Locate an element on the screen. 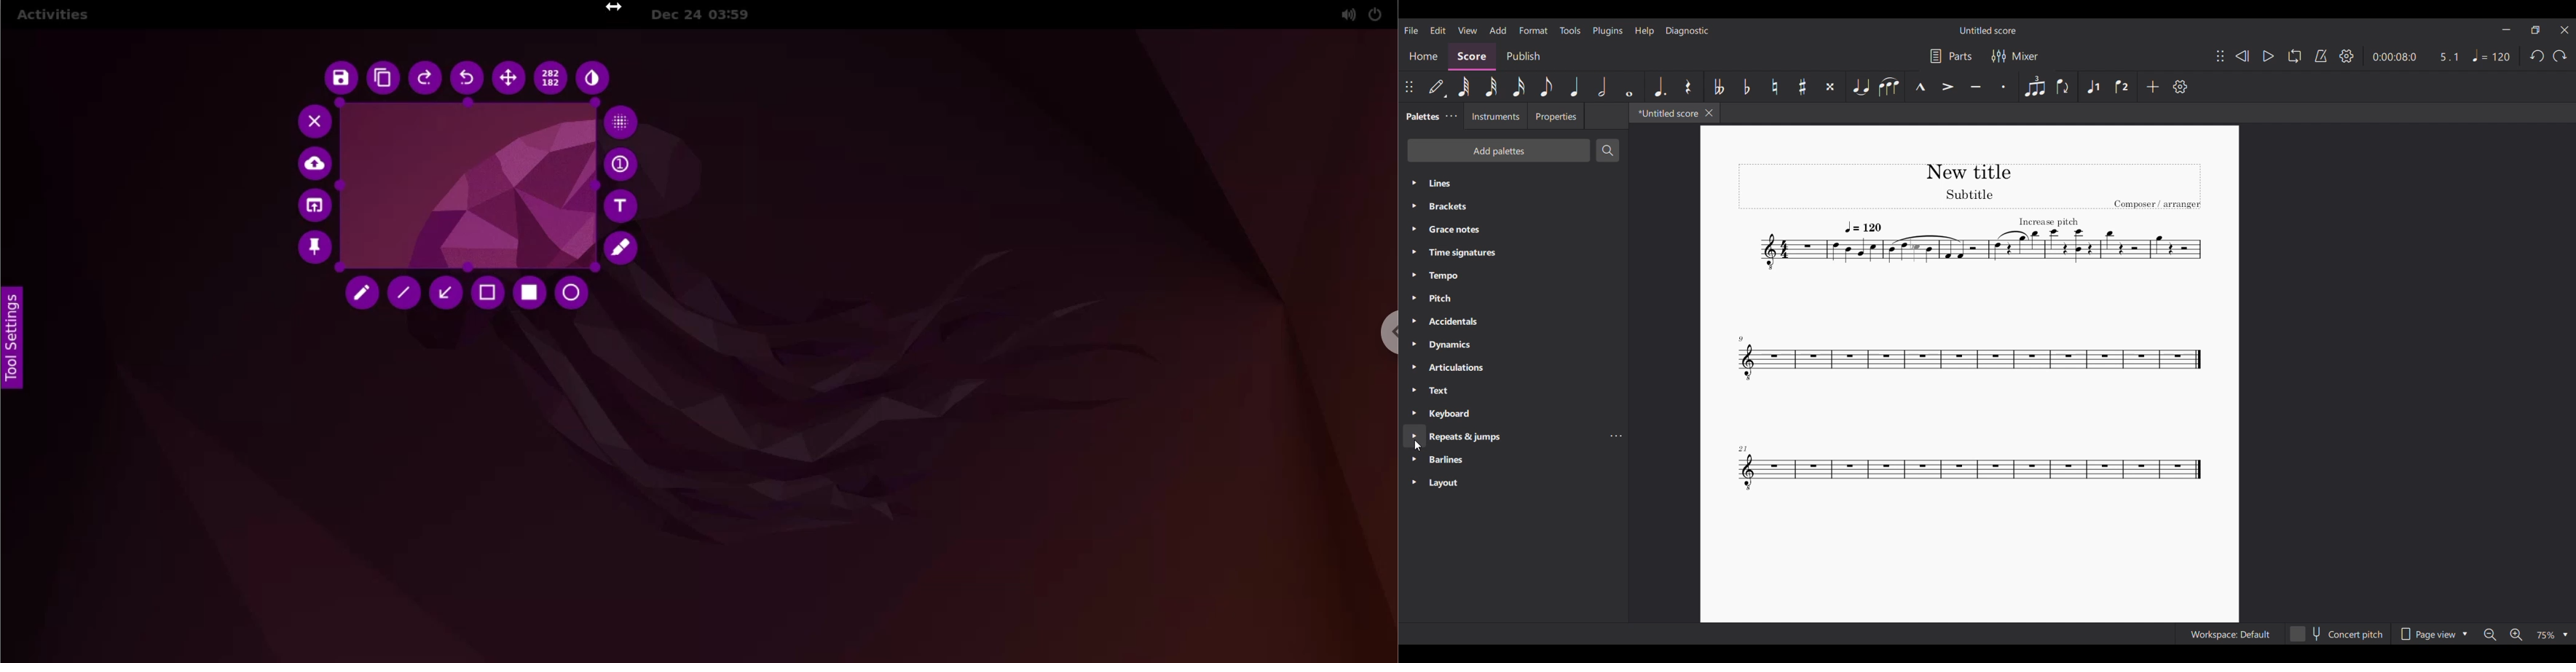 The image size is (2576, 672). Properties is located at coordinates (1555, 116).